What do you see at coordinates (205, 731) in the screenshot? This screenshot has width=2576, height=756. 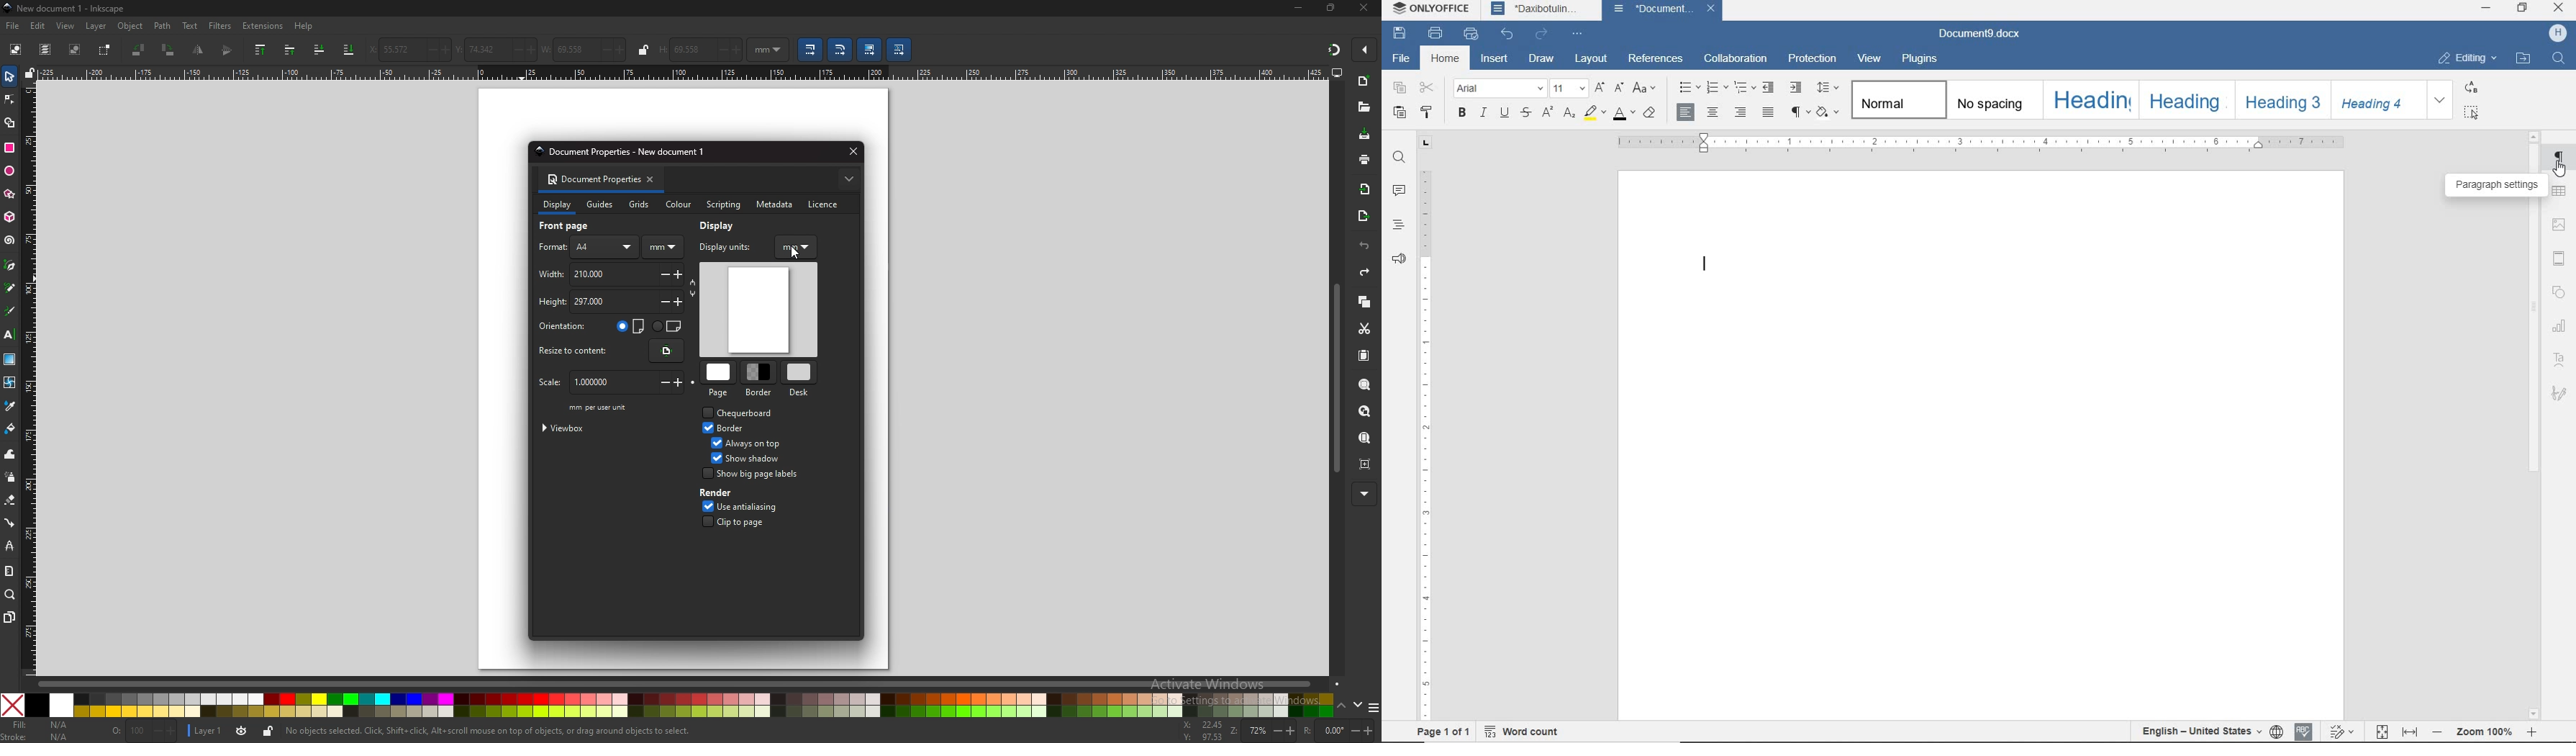 I see `layer 1` at bounding box center [205, 731].